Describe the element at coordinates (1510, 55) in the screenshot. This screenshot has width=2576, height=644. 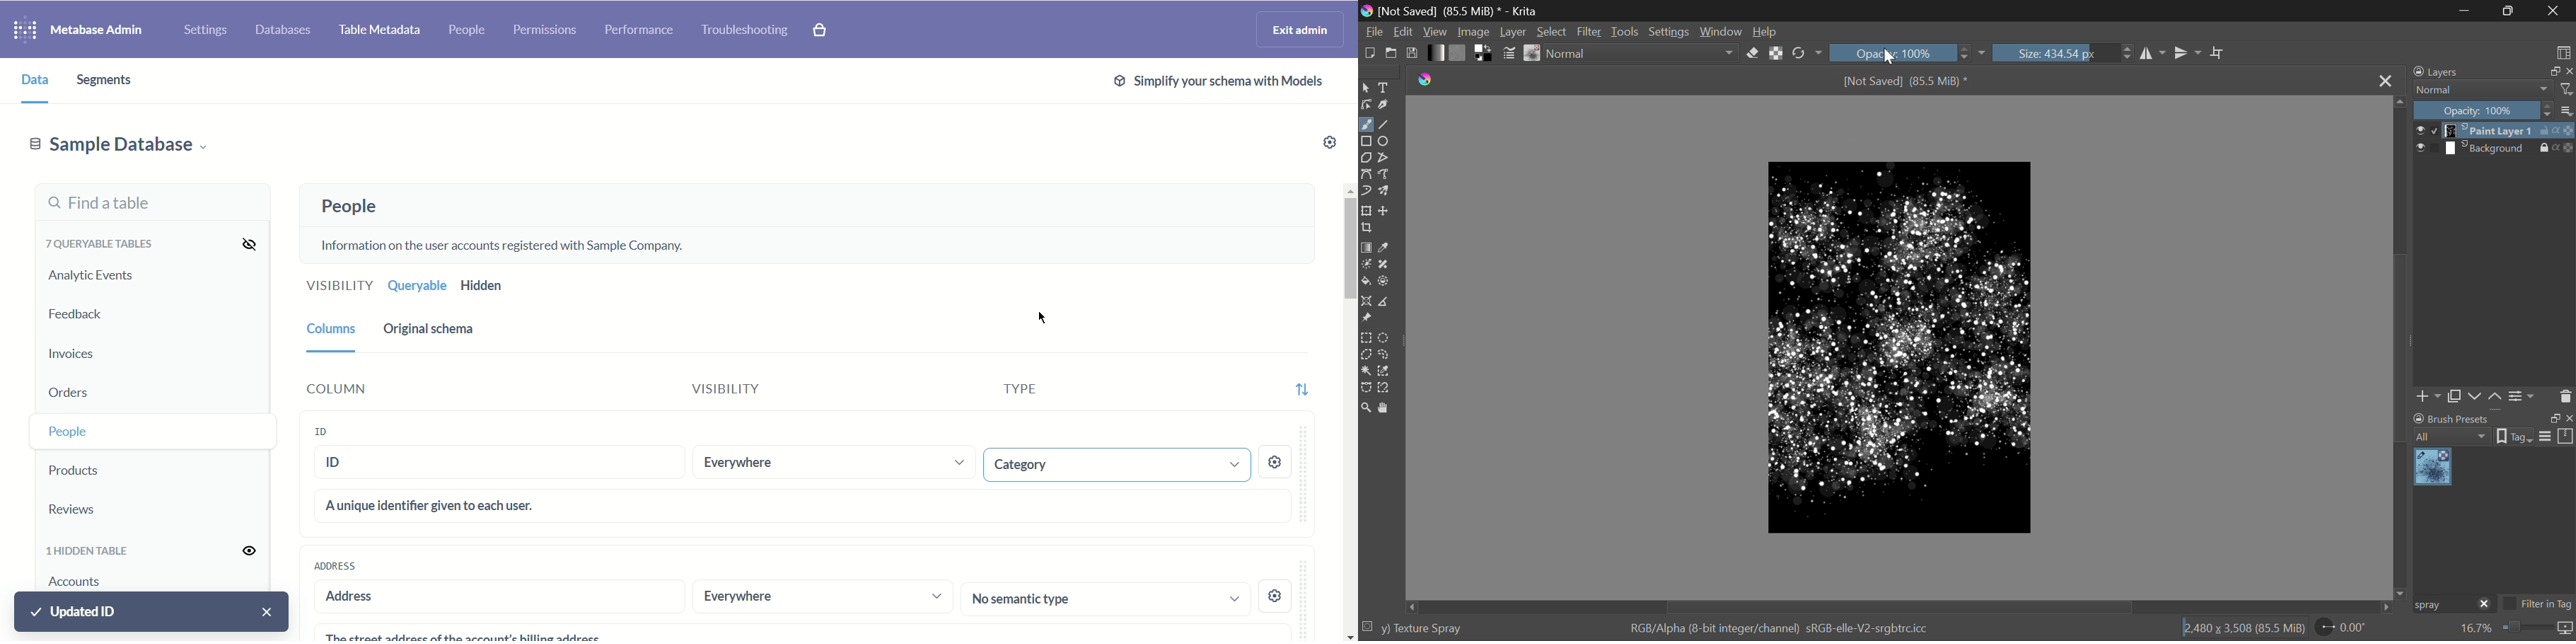
I see `Brush Settings` at that location.